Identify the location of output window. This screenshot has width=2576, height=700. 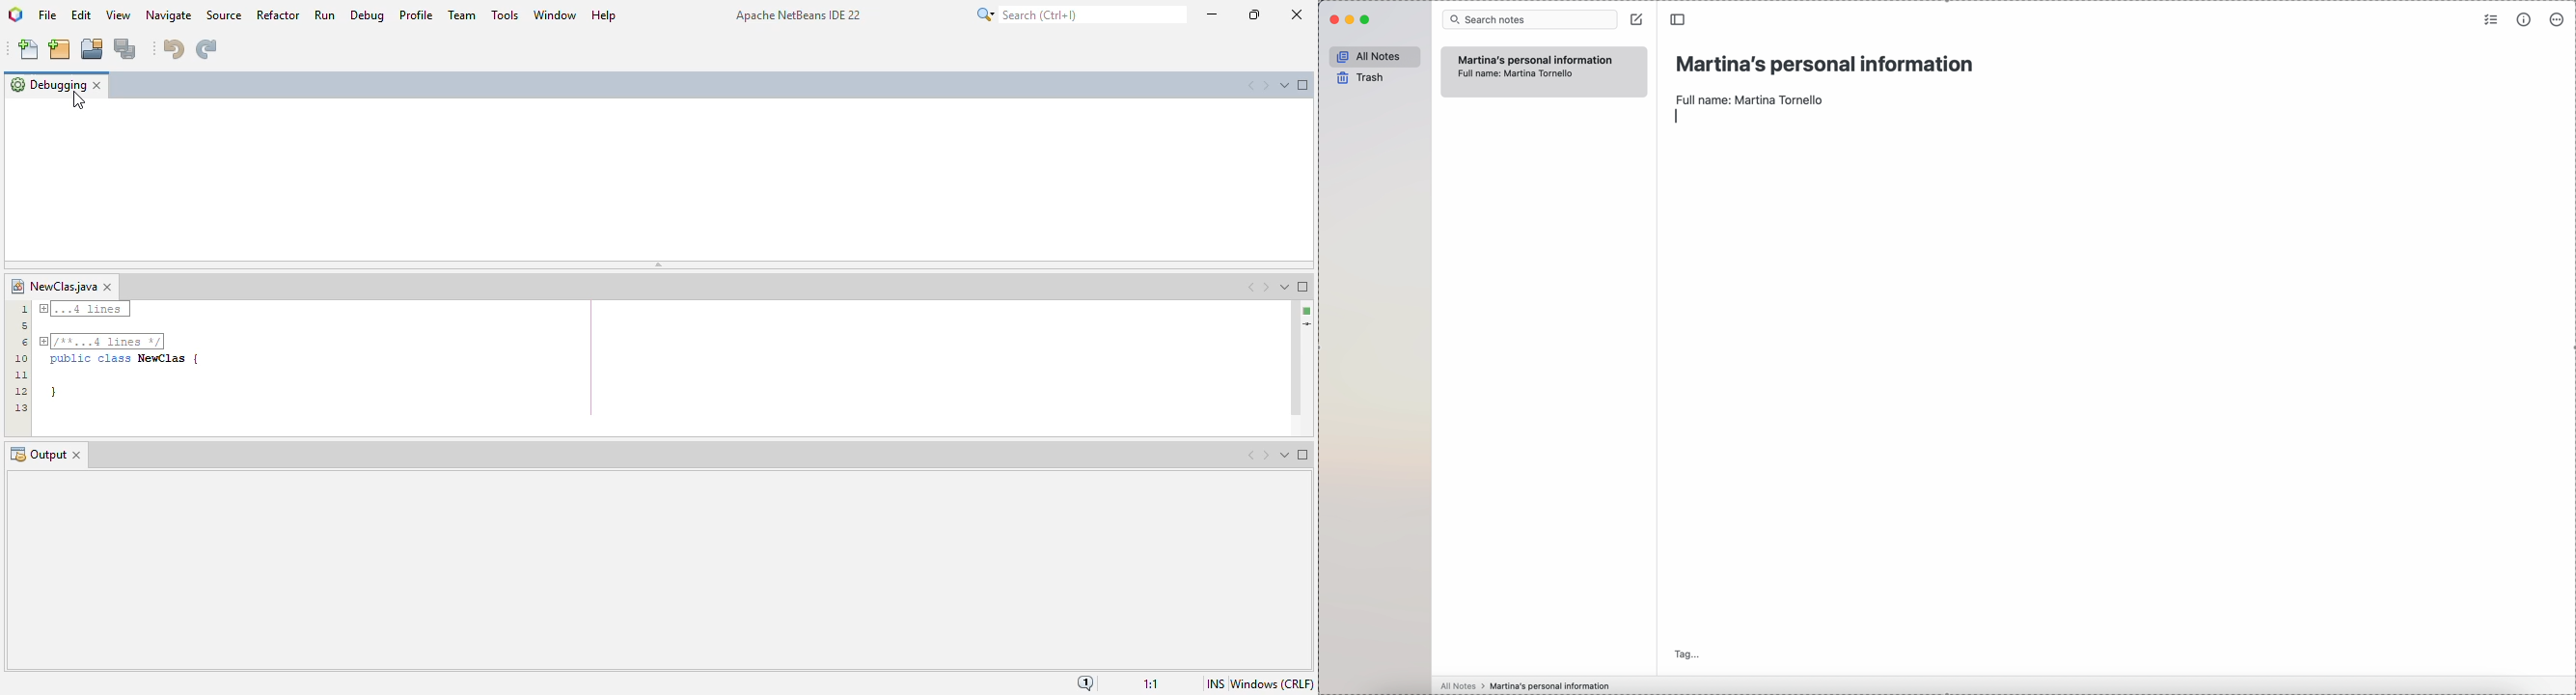
(651, 570).